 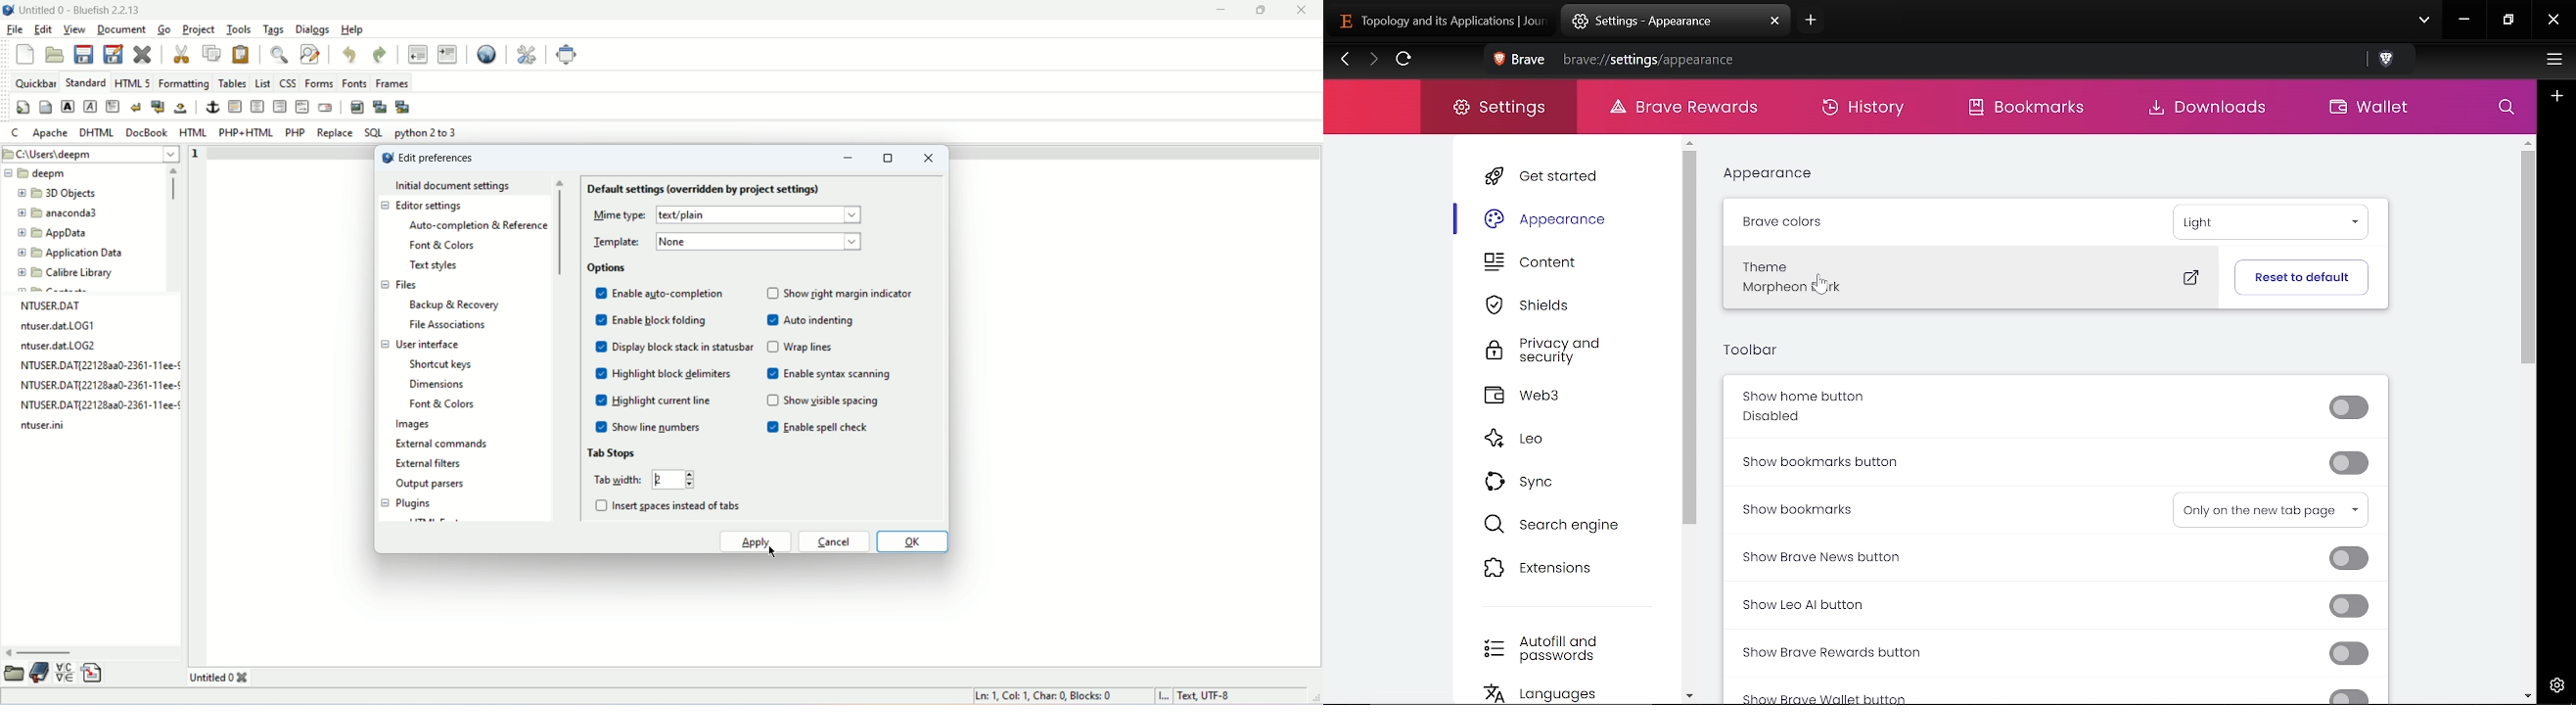 I want to click on horizontal rule, so click(x=234, y=107).